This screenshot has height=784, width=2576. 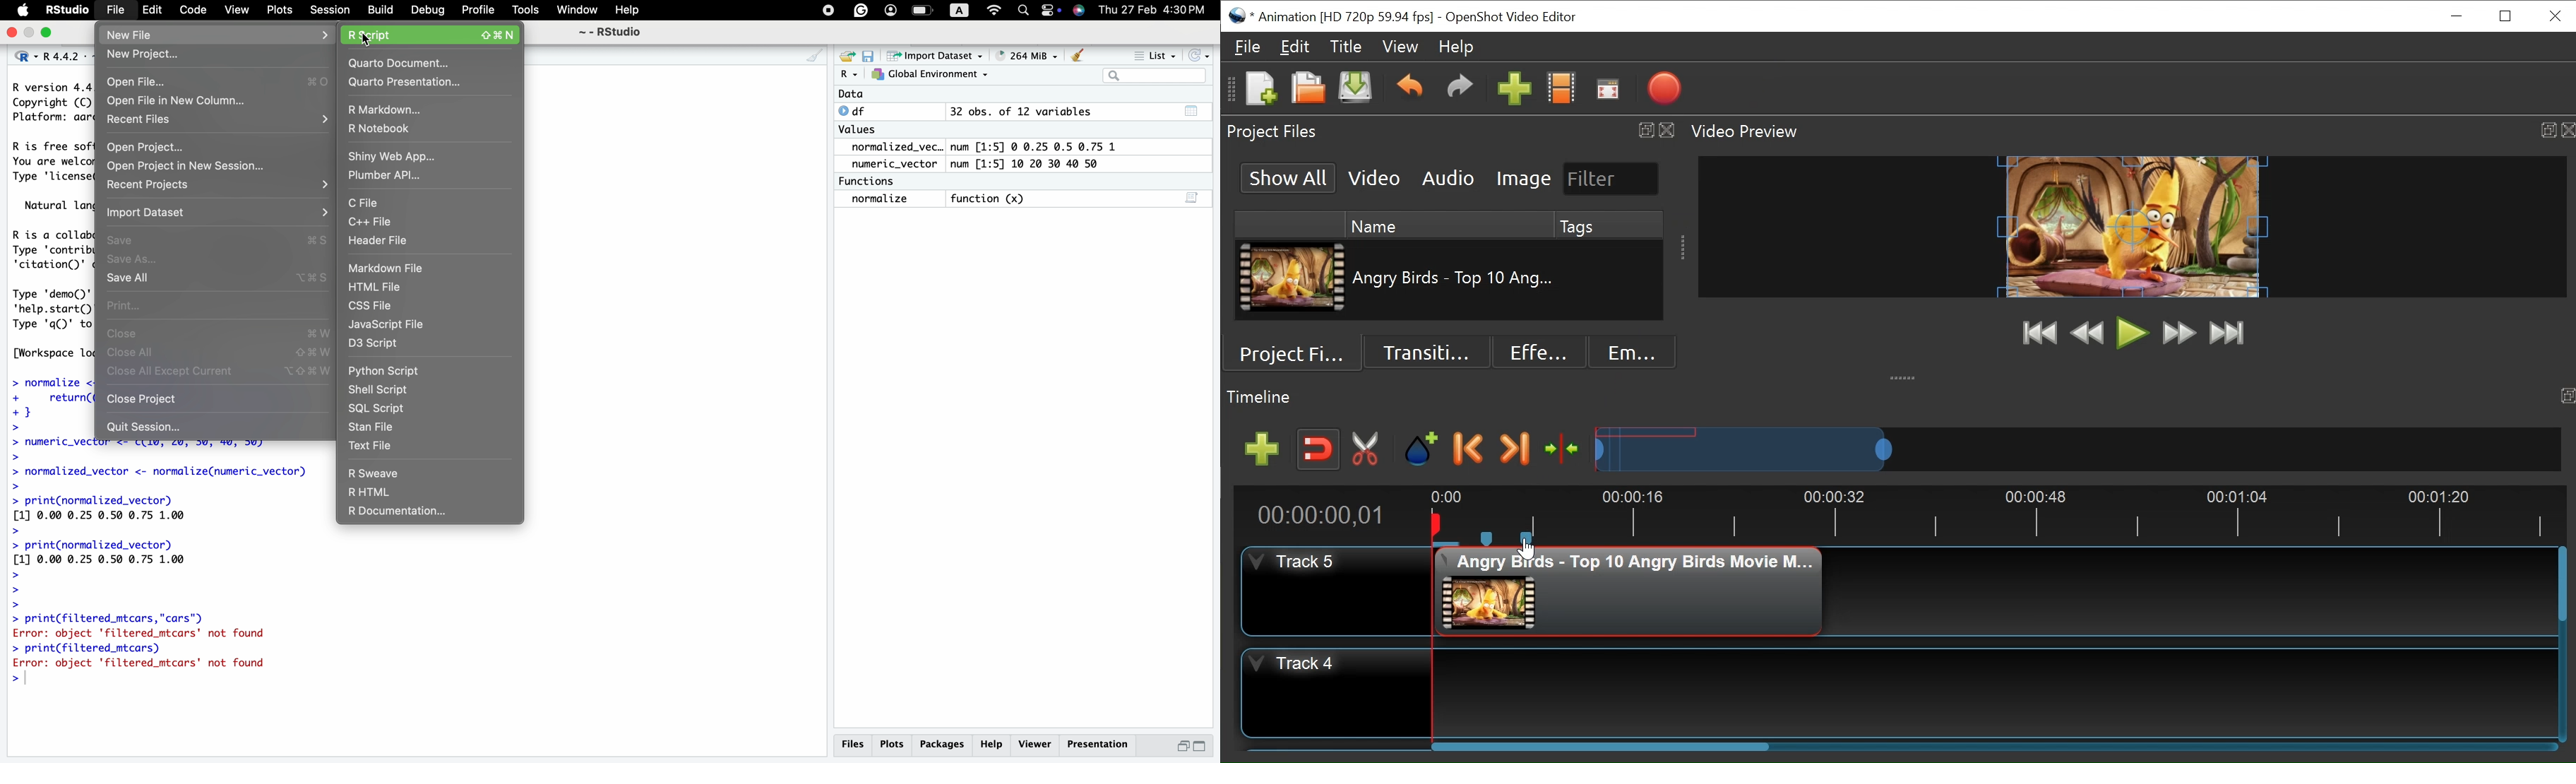 I want to click on D3 script, so click(x=429, y=345).